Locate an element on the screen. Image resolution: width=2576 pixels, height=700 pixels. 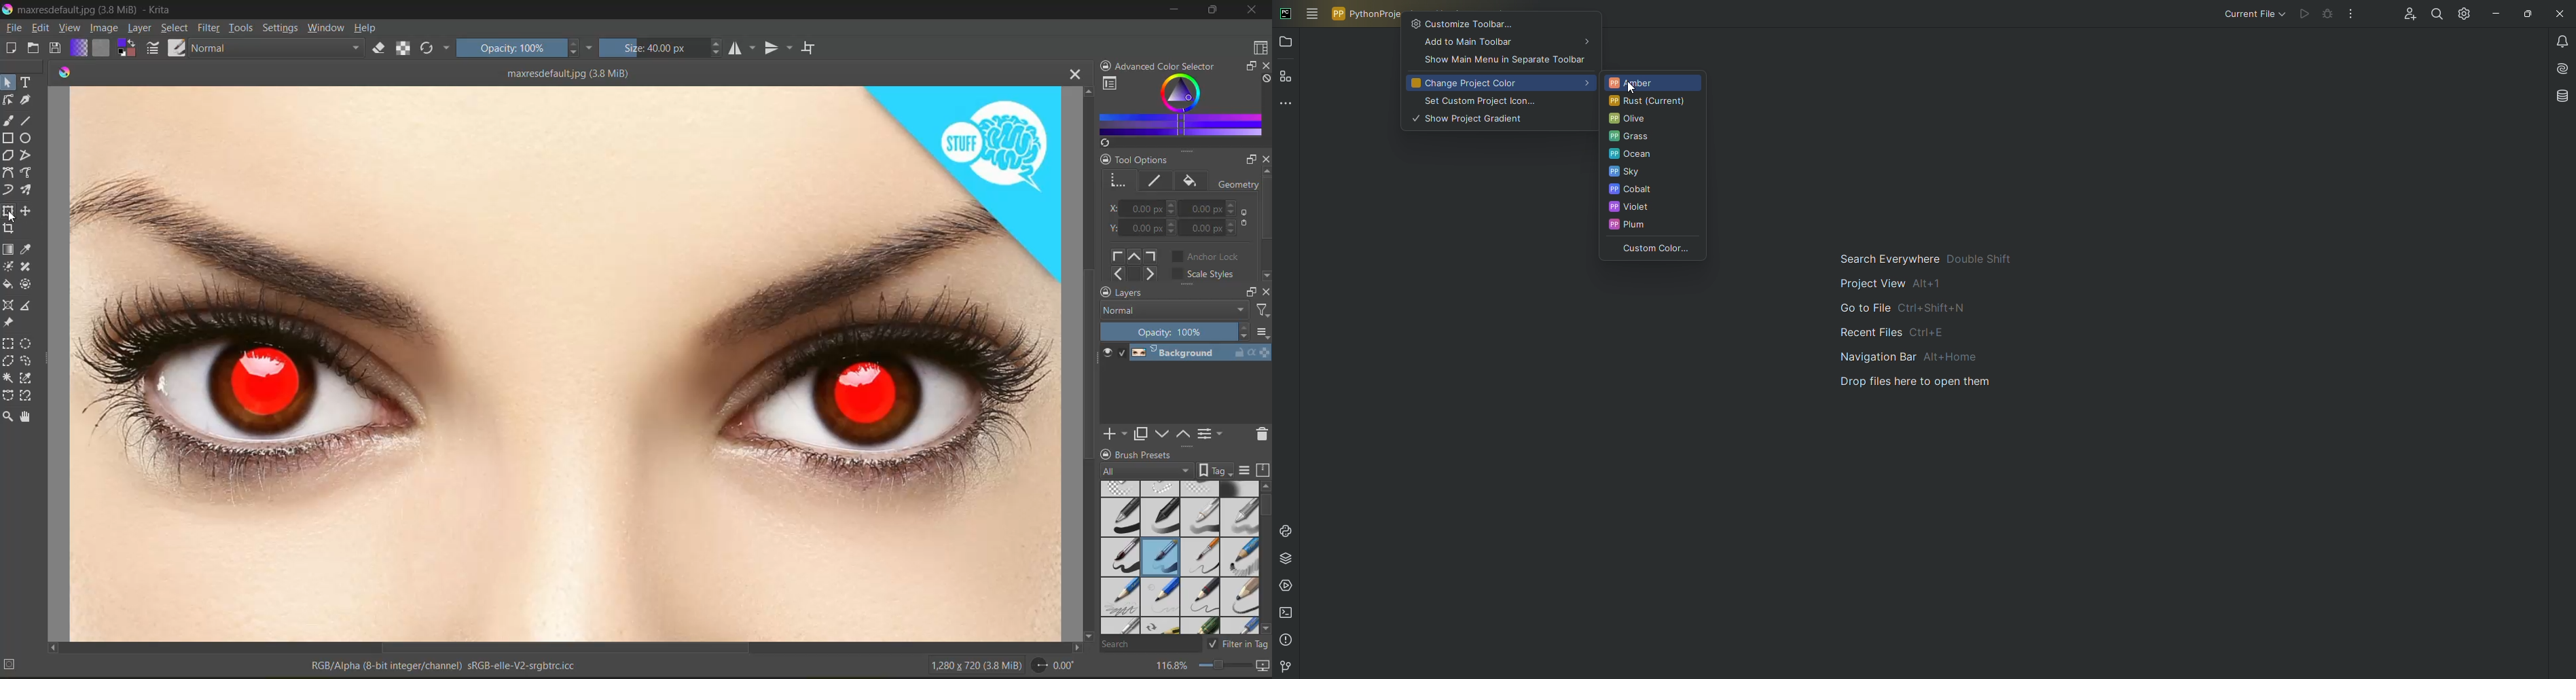
Ocean is located at coordinates (1654, 155).